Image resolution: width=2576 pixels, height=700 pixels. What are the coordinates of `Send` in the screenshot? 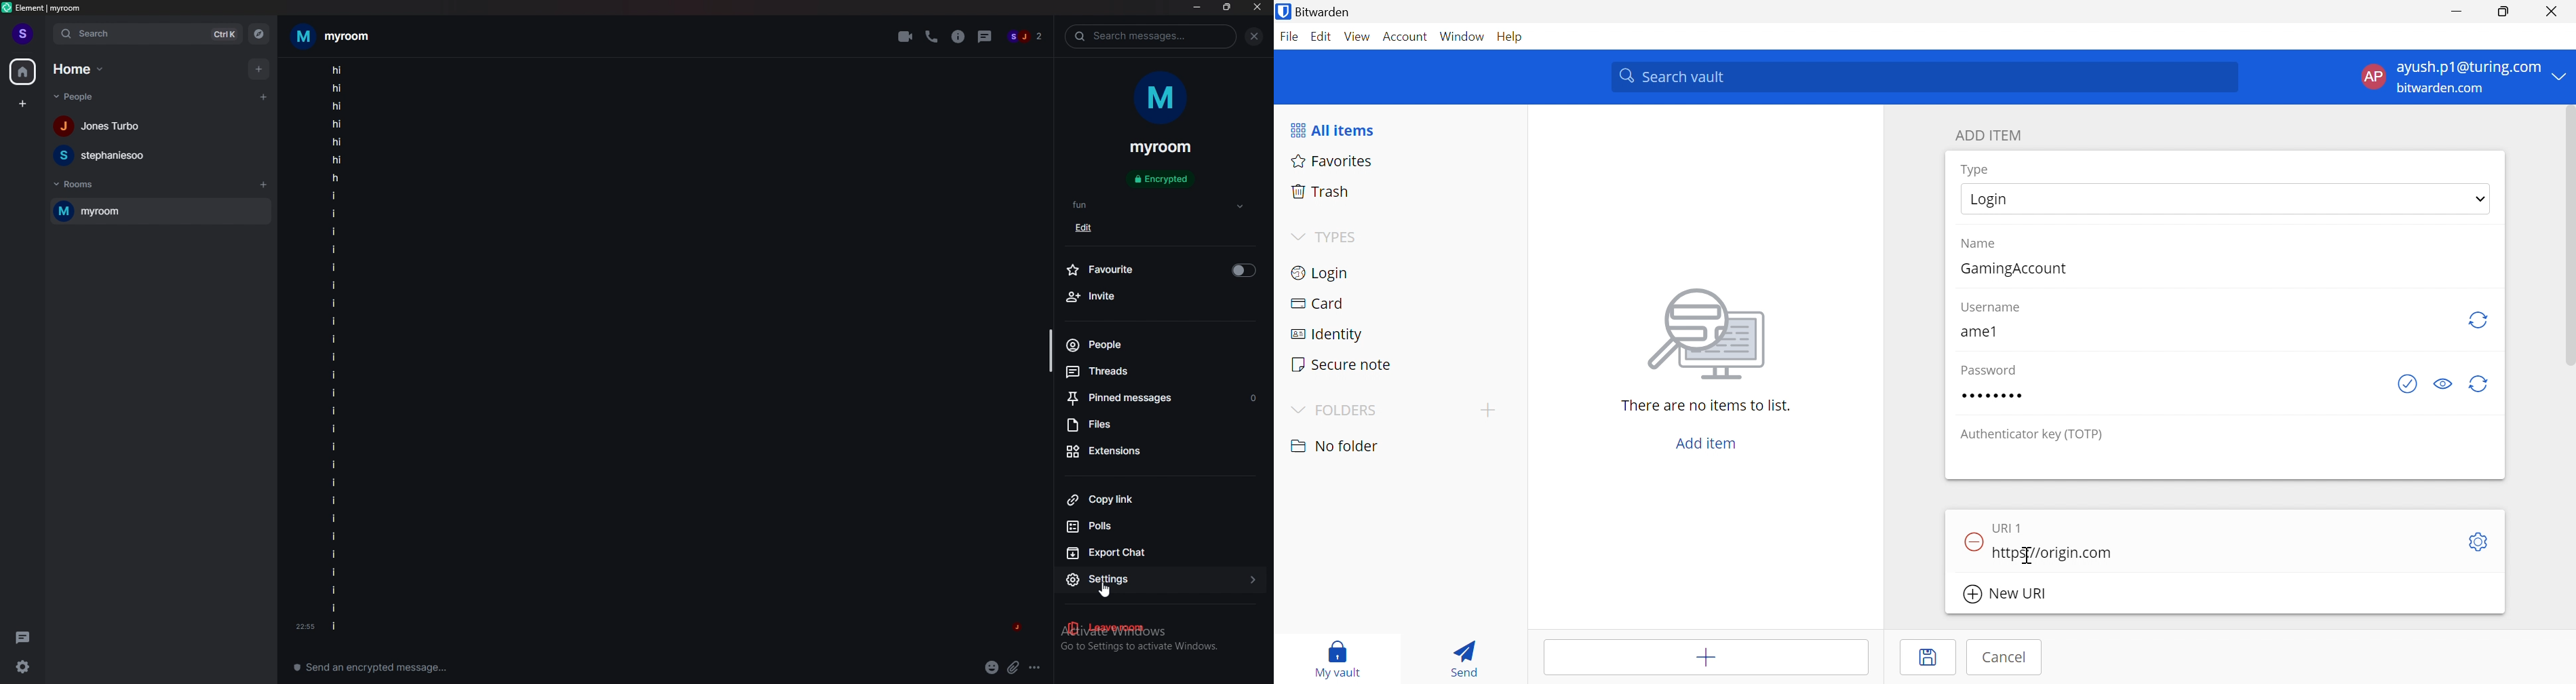 It's located at (1464, 657).